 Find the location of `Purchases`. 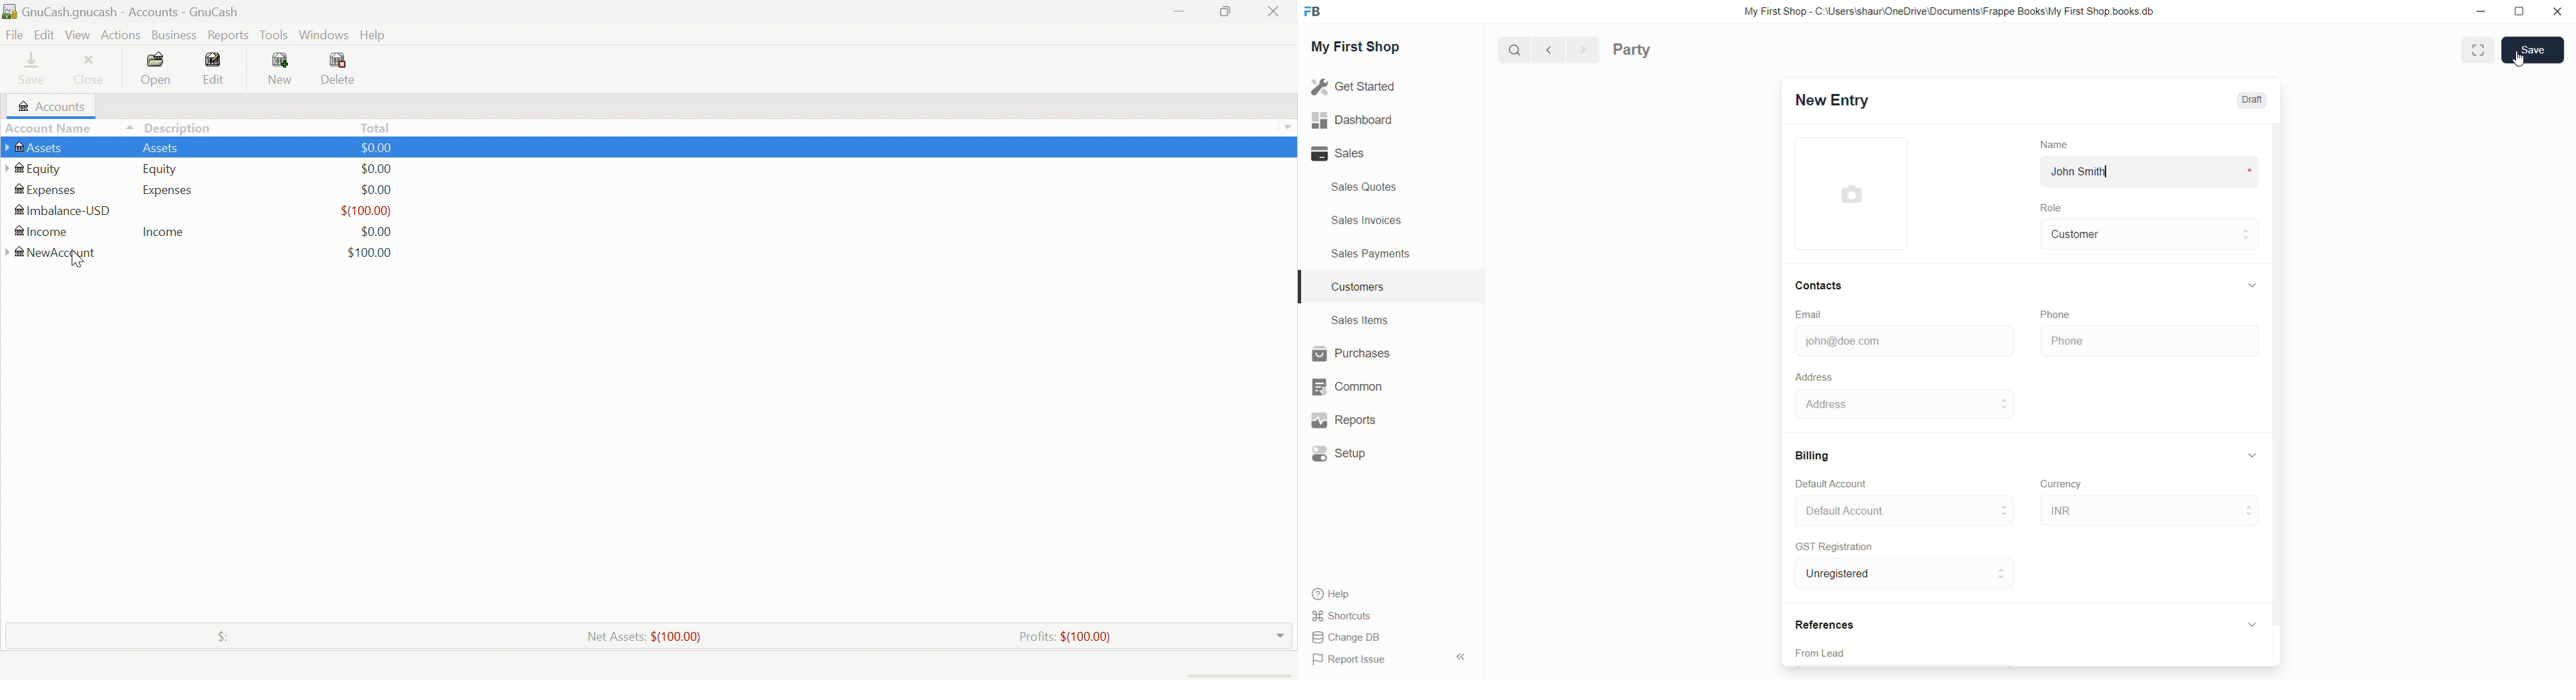

Purchases is located at coordinates (1352, 353).